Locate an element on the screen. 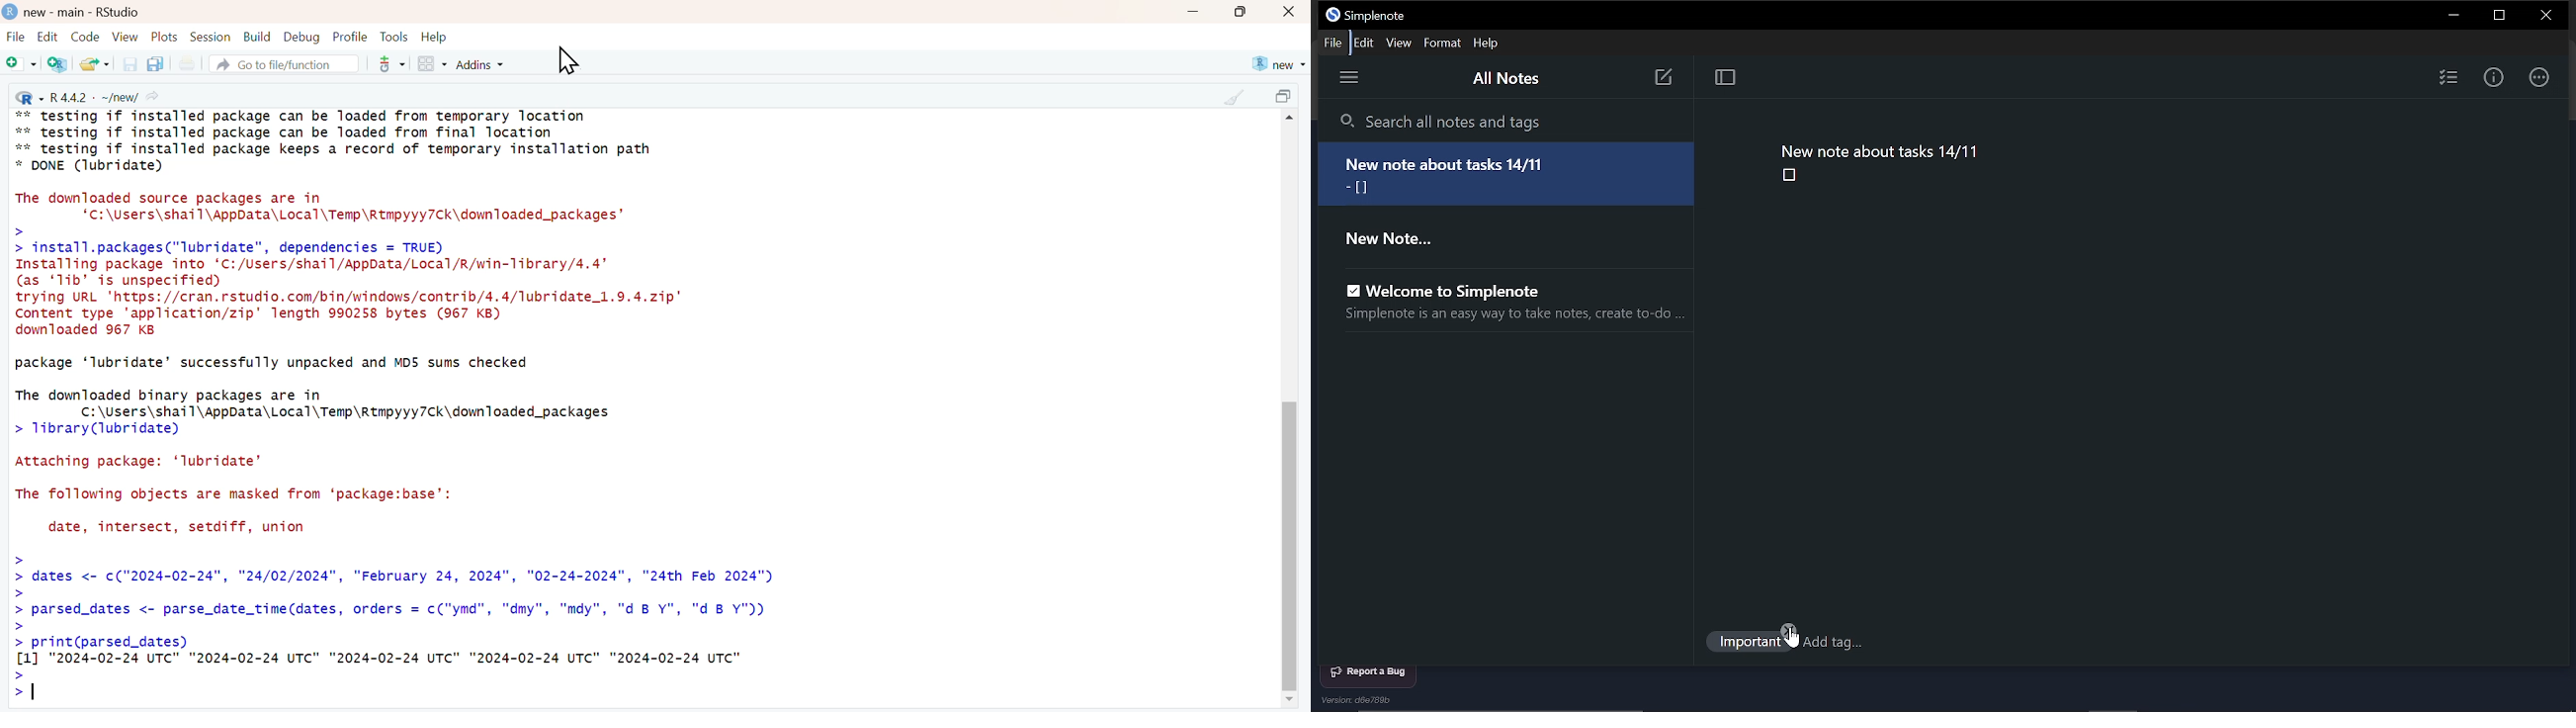 The height and width of the screenshot is (728, 2576). Edit is located at coordinates (47, 36).